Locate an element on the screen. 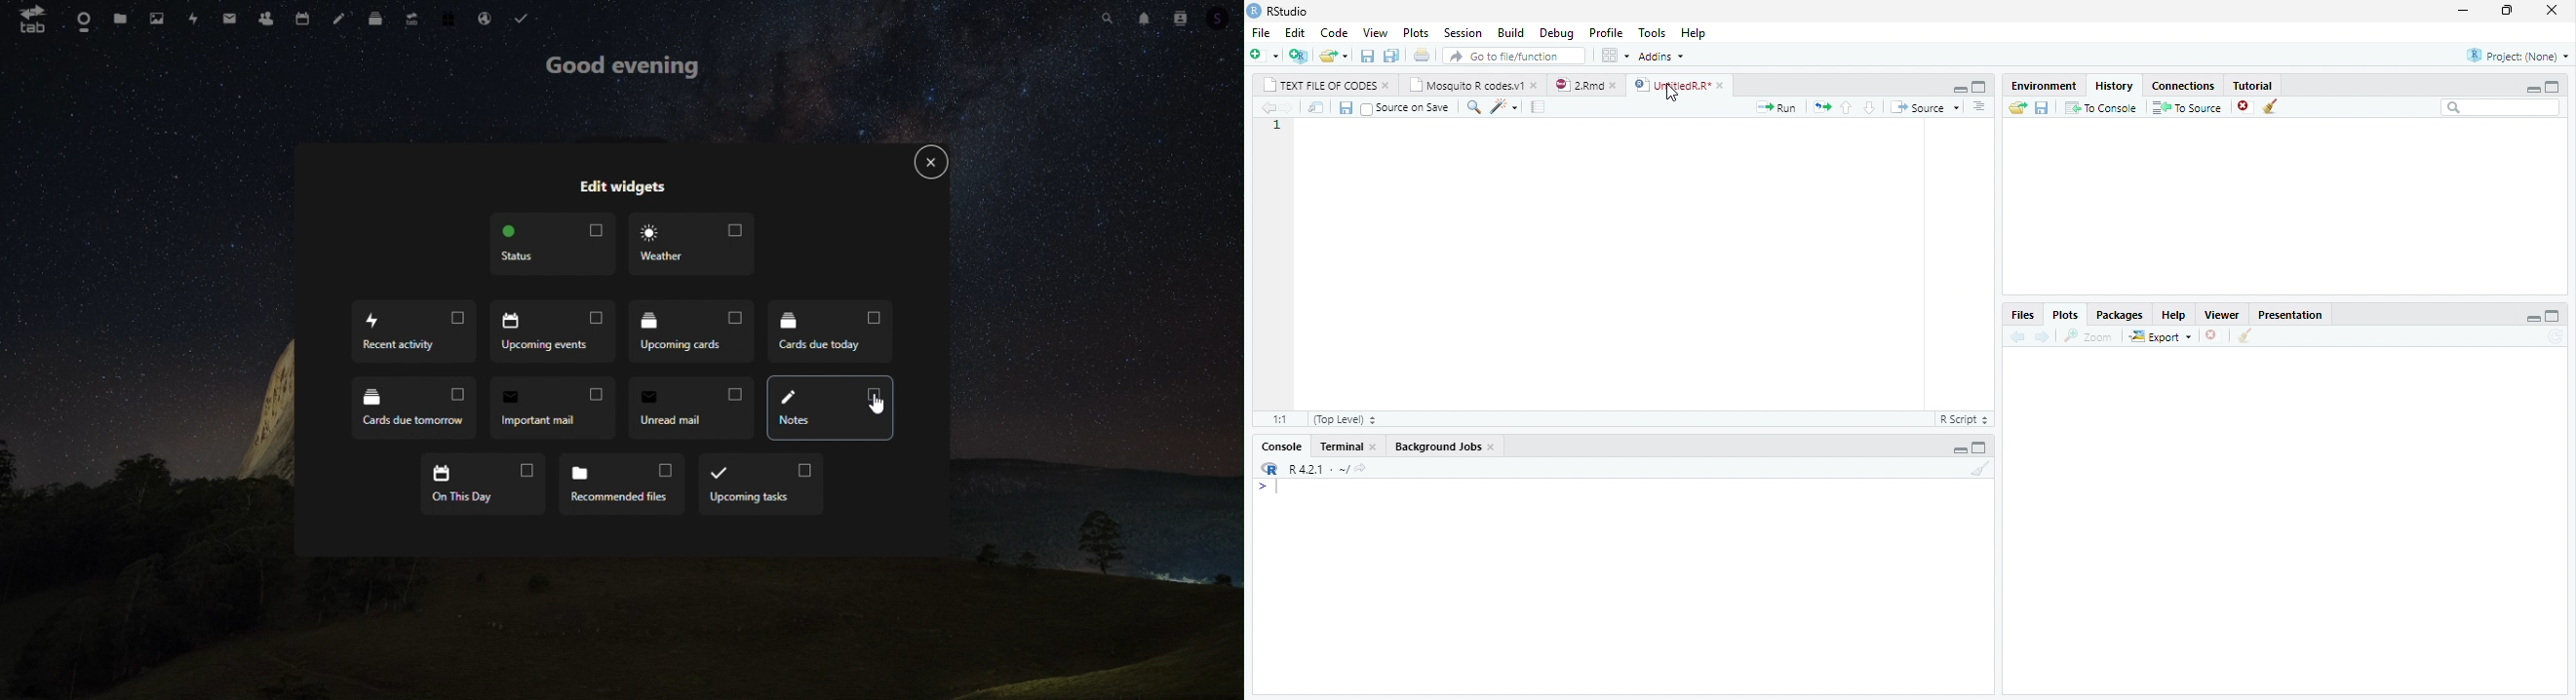  history is located at coordinates (2113, 85).